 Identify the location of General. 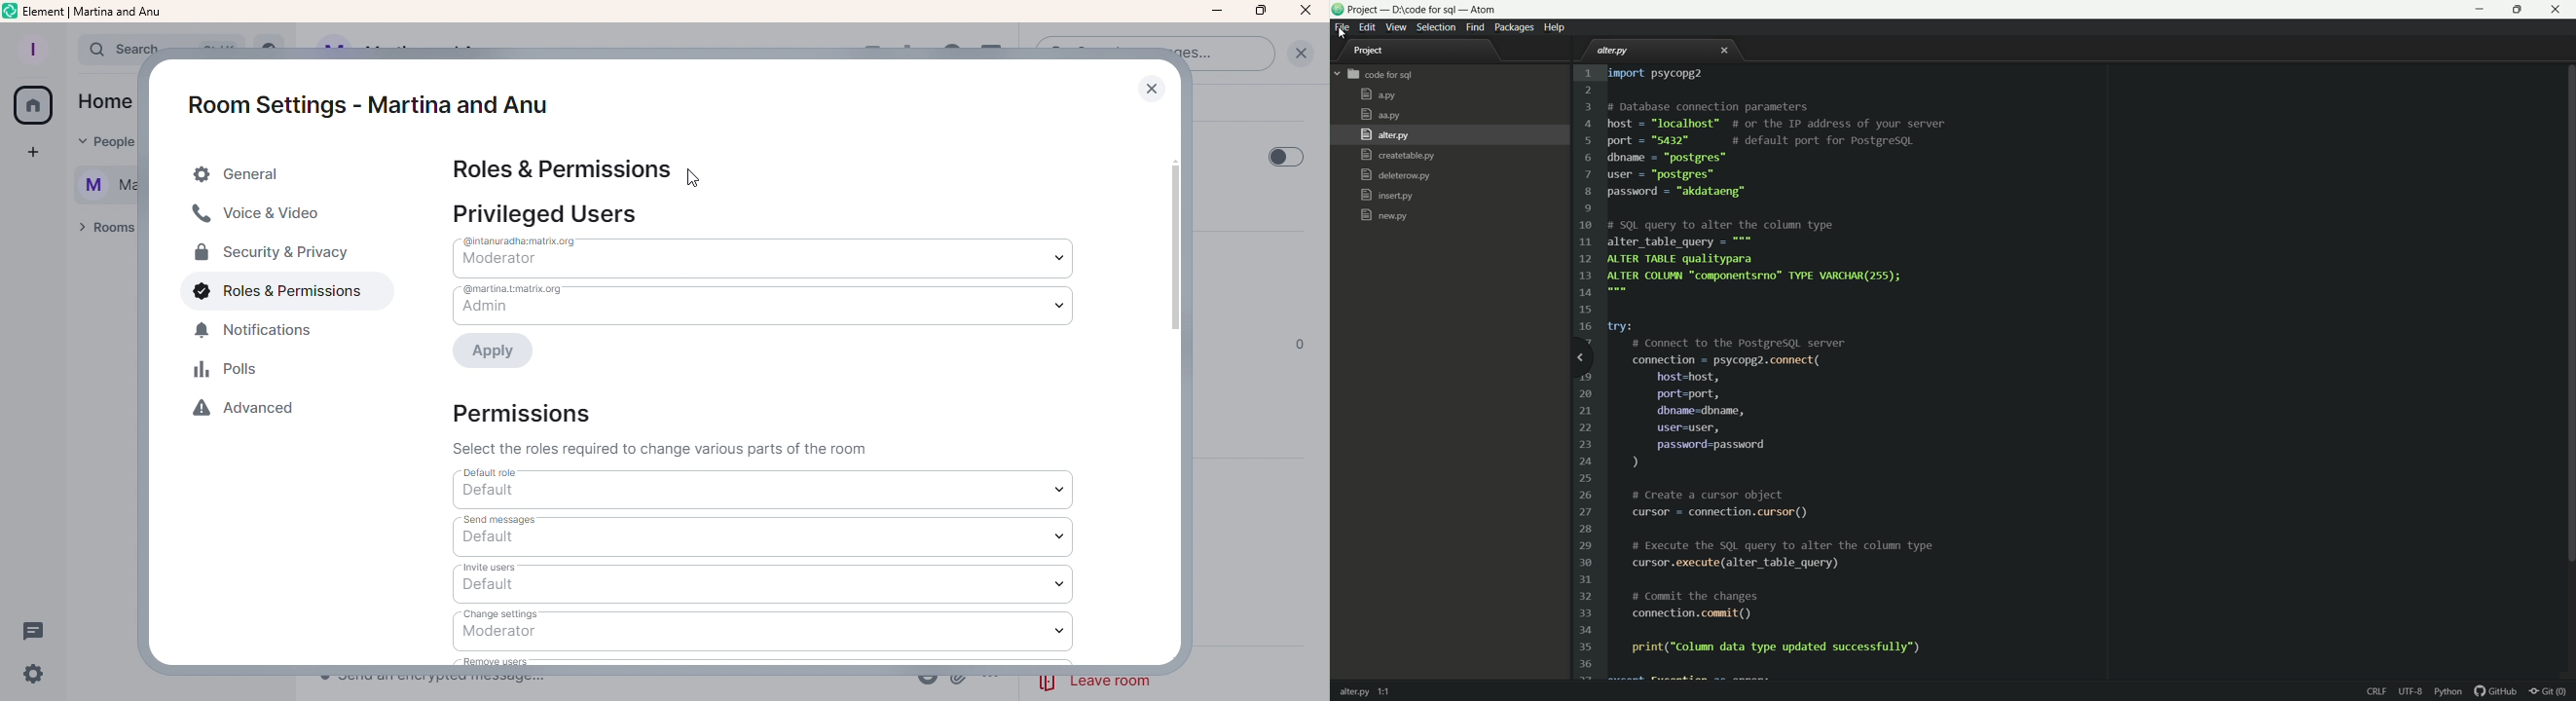
(277, 174).